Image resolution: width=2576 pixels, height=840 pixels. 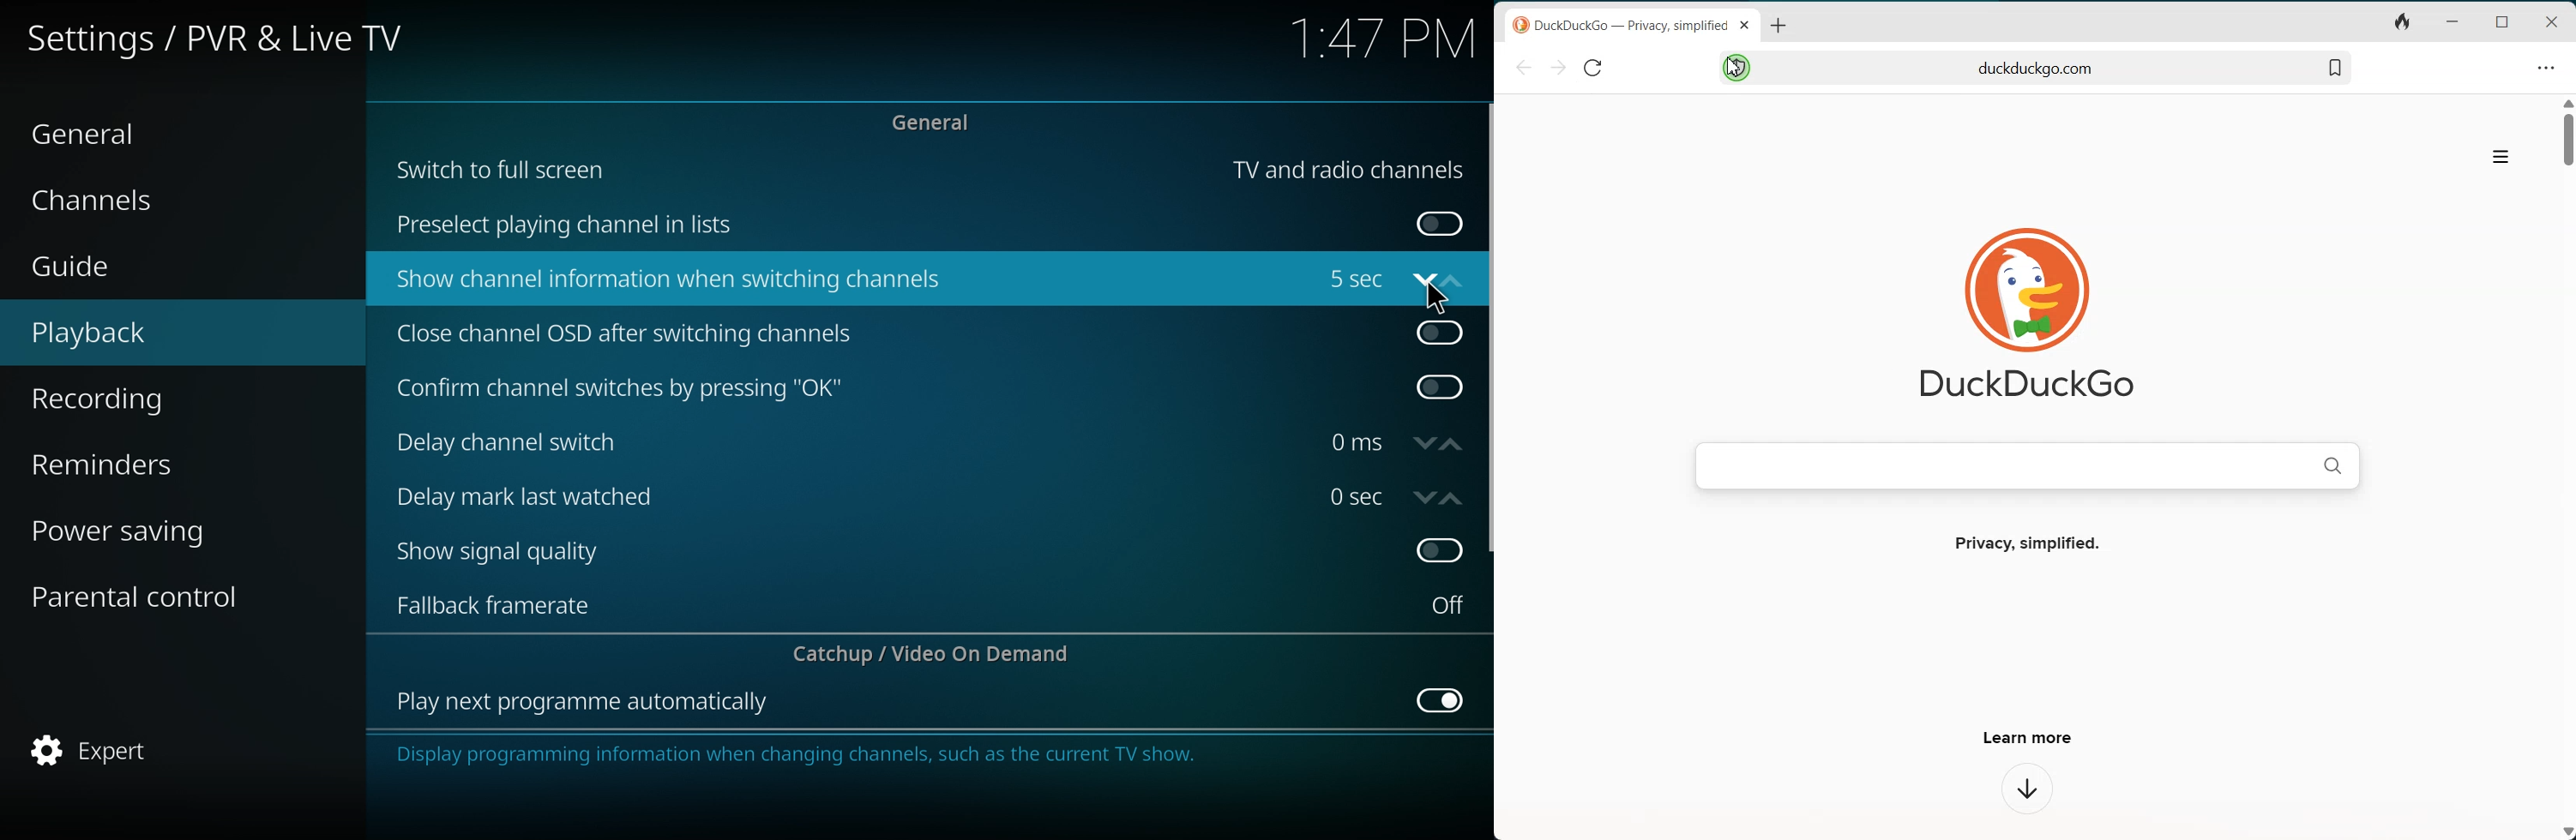 What do you see at coordinates (1443, 387) in the screenshot?
I see `off` at bounding box center [1443, 387].